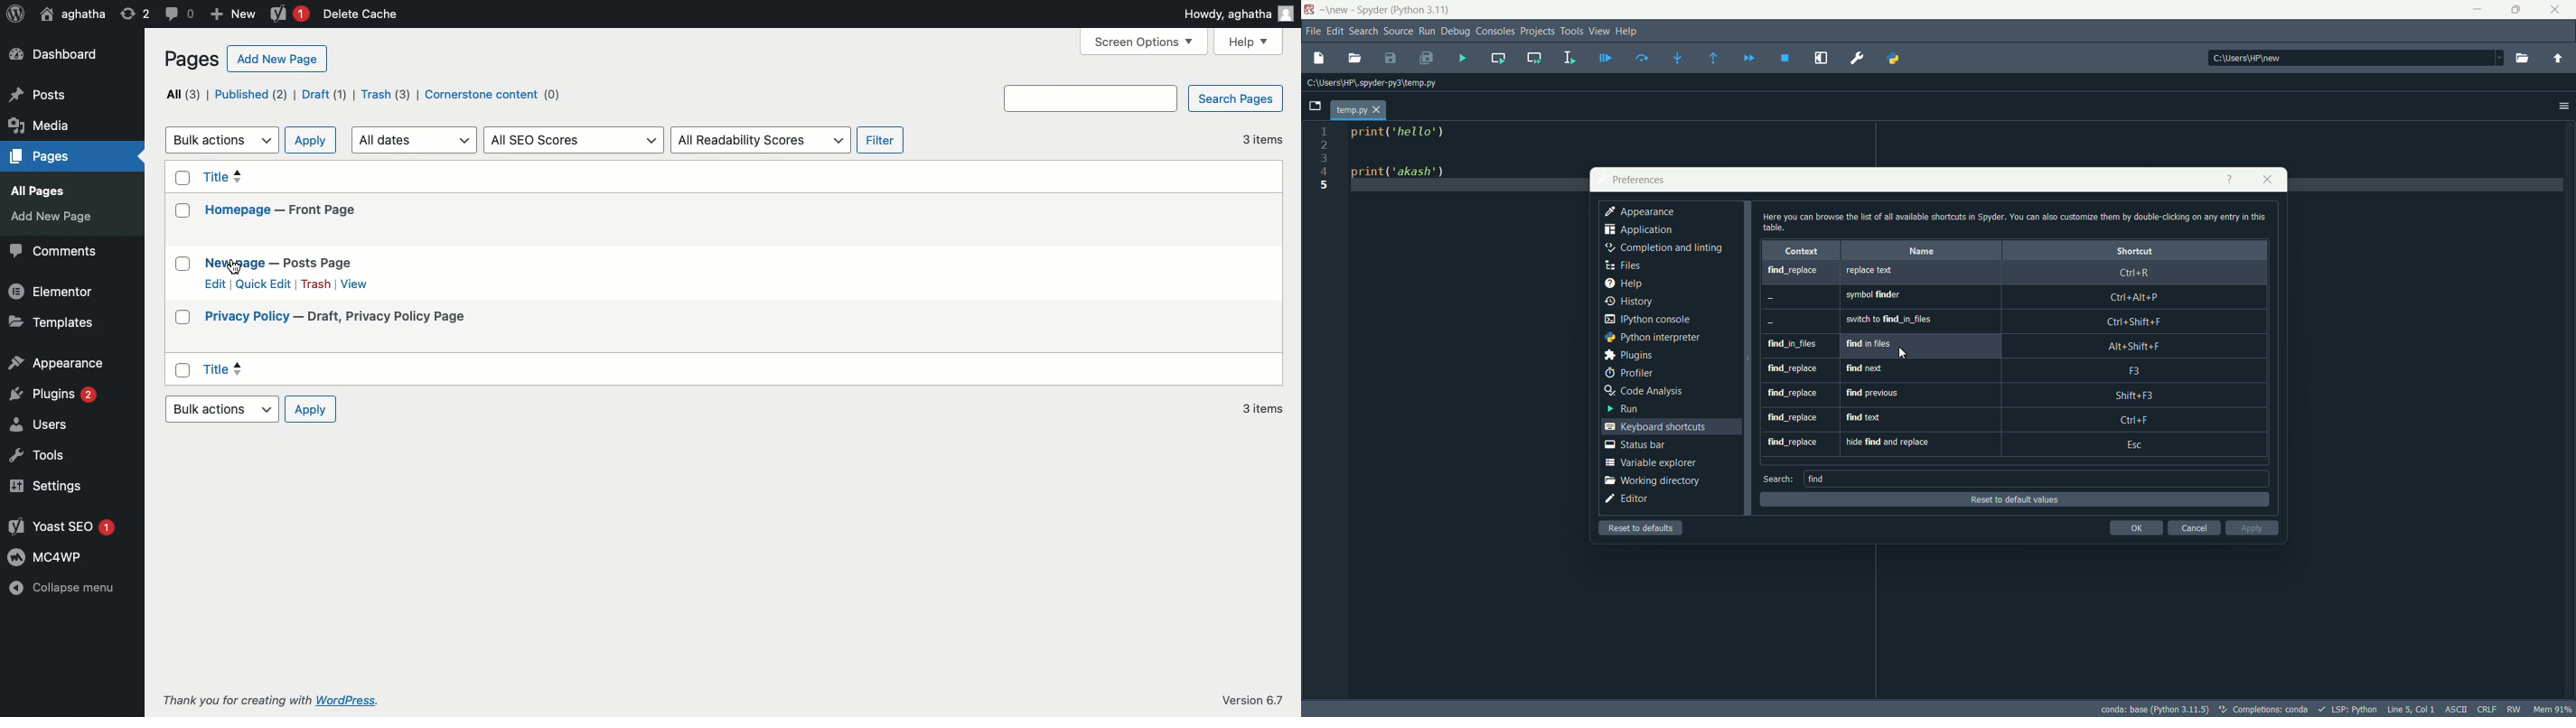 This screenshot has width=2576, height=728. I want to click on save all file, so click(1426, 56).